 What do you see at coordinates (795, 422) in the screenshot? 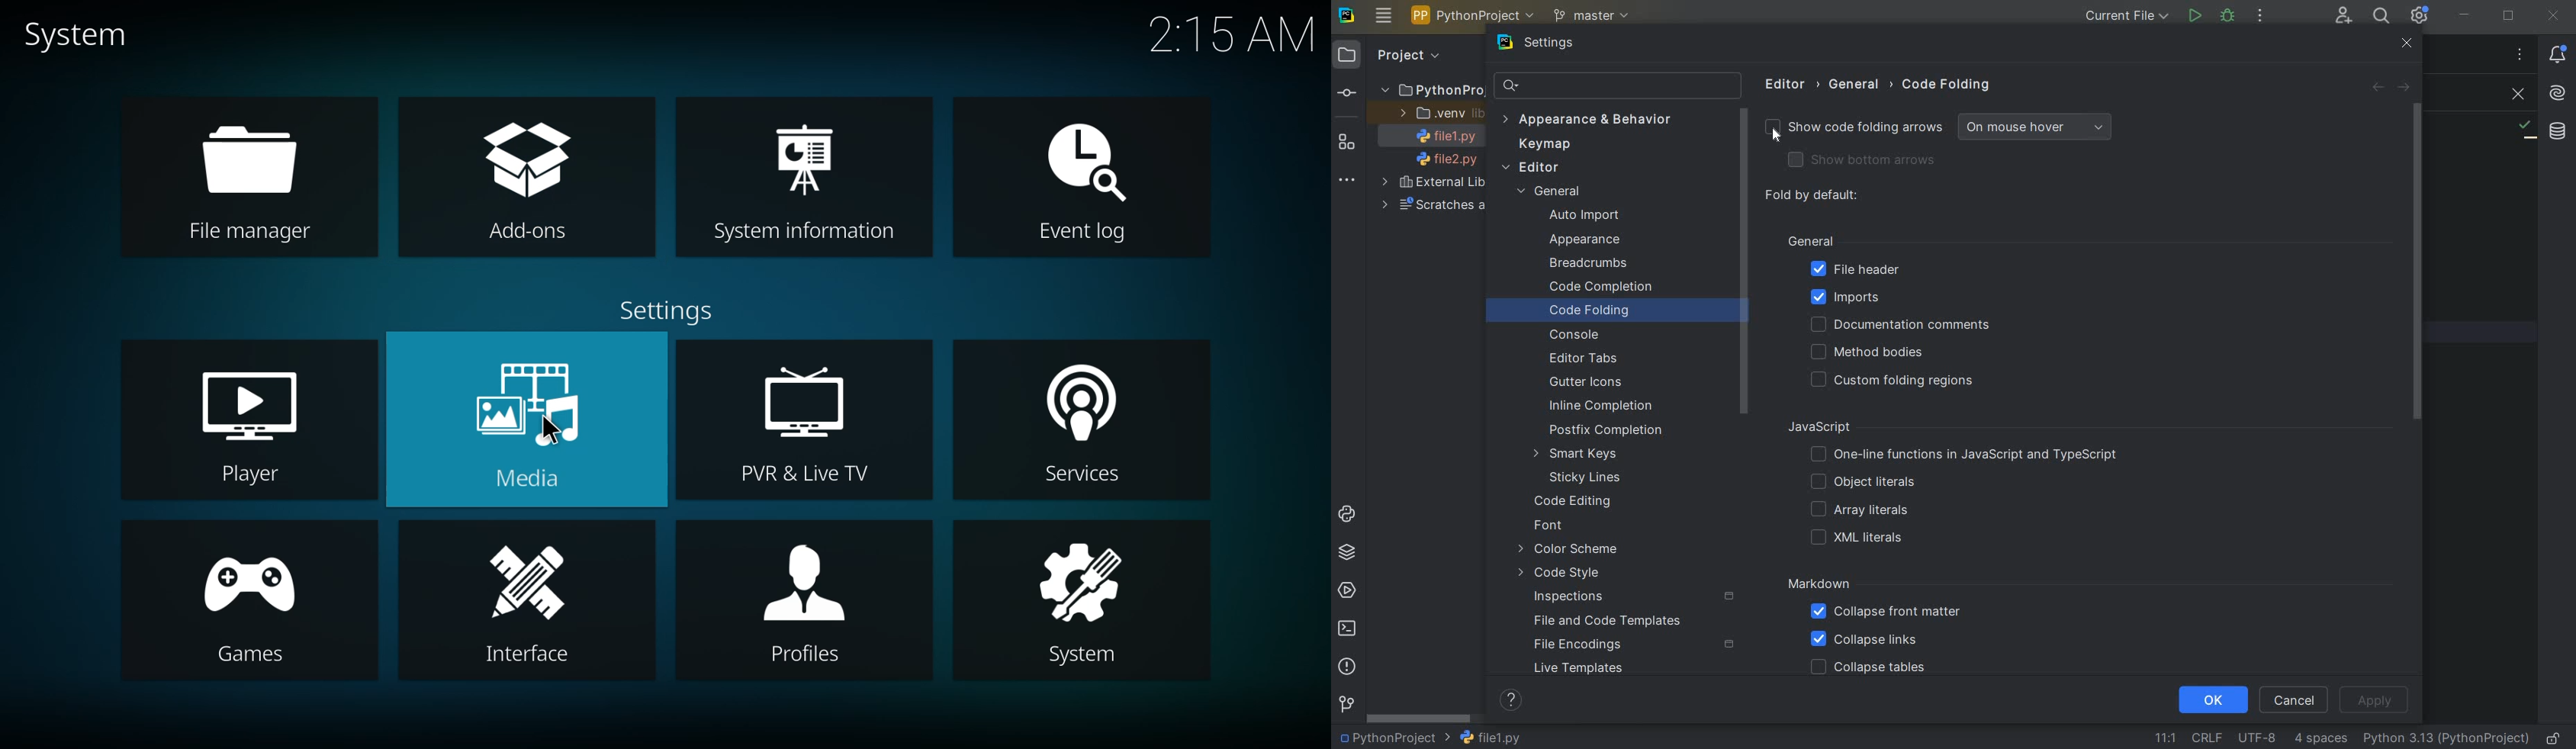
I see `pvr & live tv` at bounding box center [795, 422].